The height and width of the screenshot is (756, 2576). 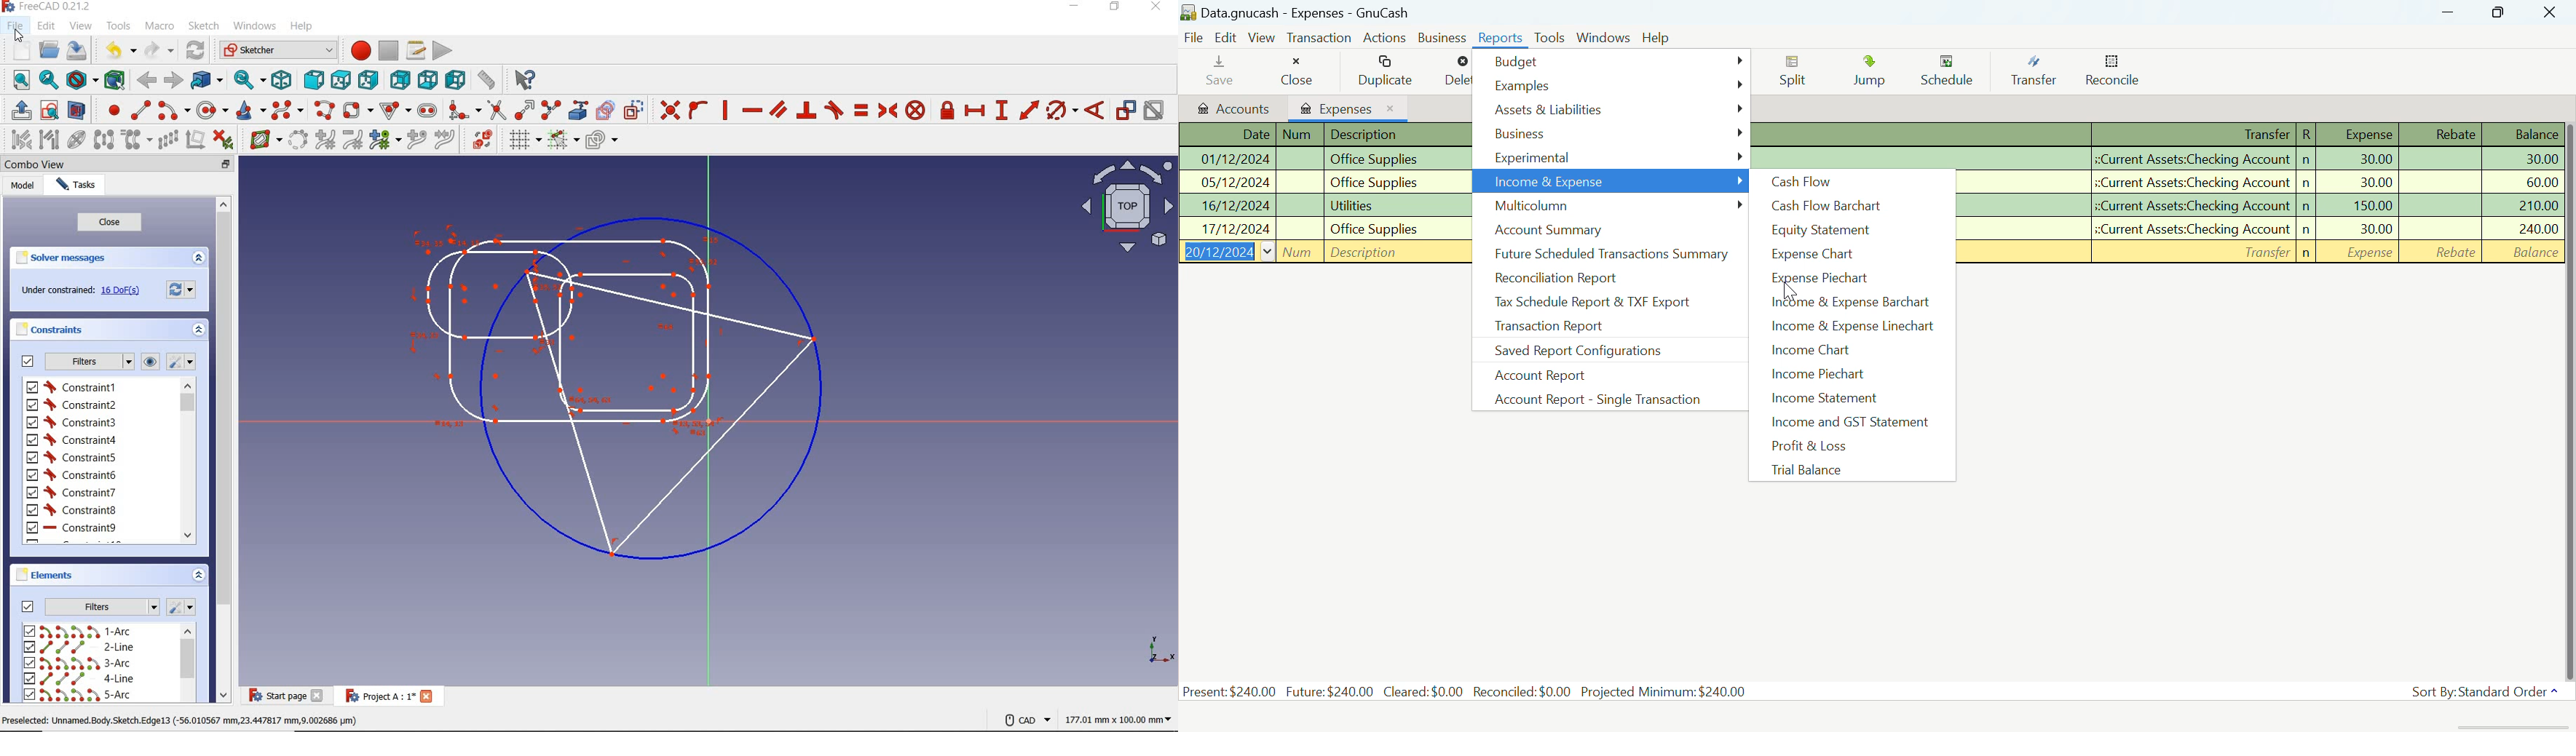 What do you see at coordinates (697, 108) in the screenshot?
I see `constraint point onto object` at bounding box center [697, 108].